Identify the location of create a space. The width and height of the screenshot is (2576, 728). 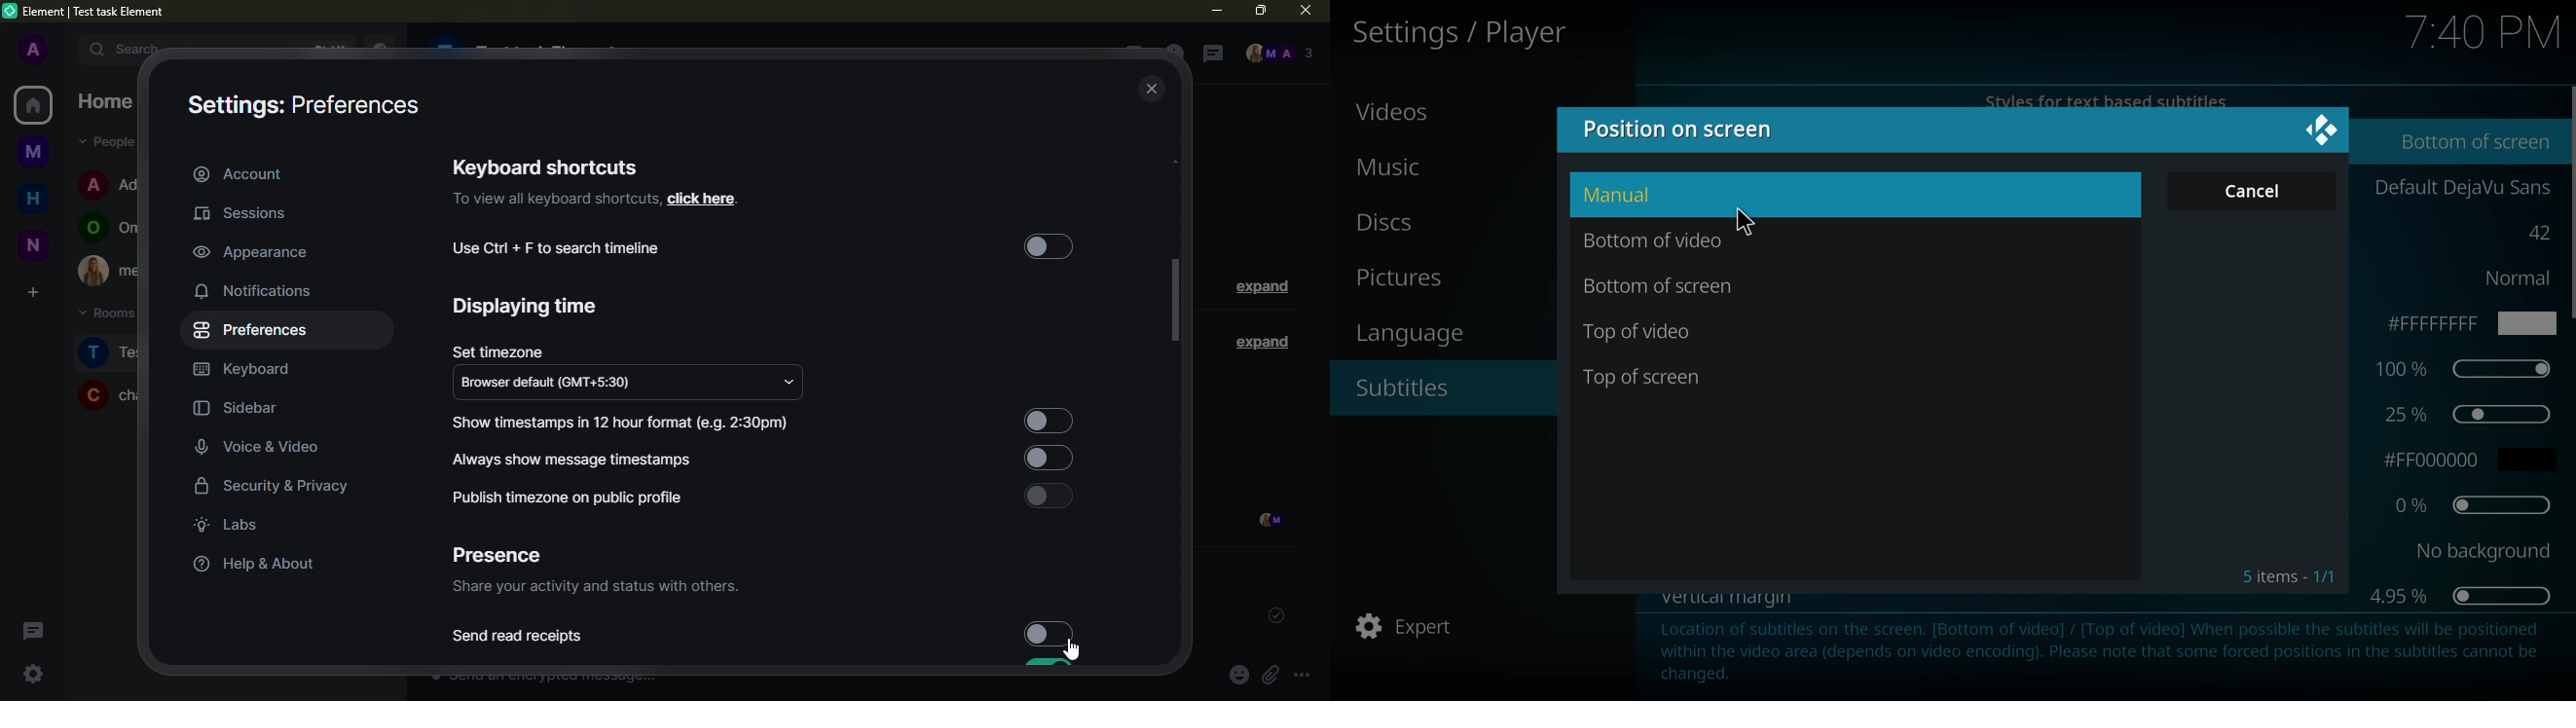
(31, 291).